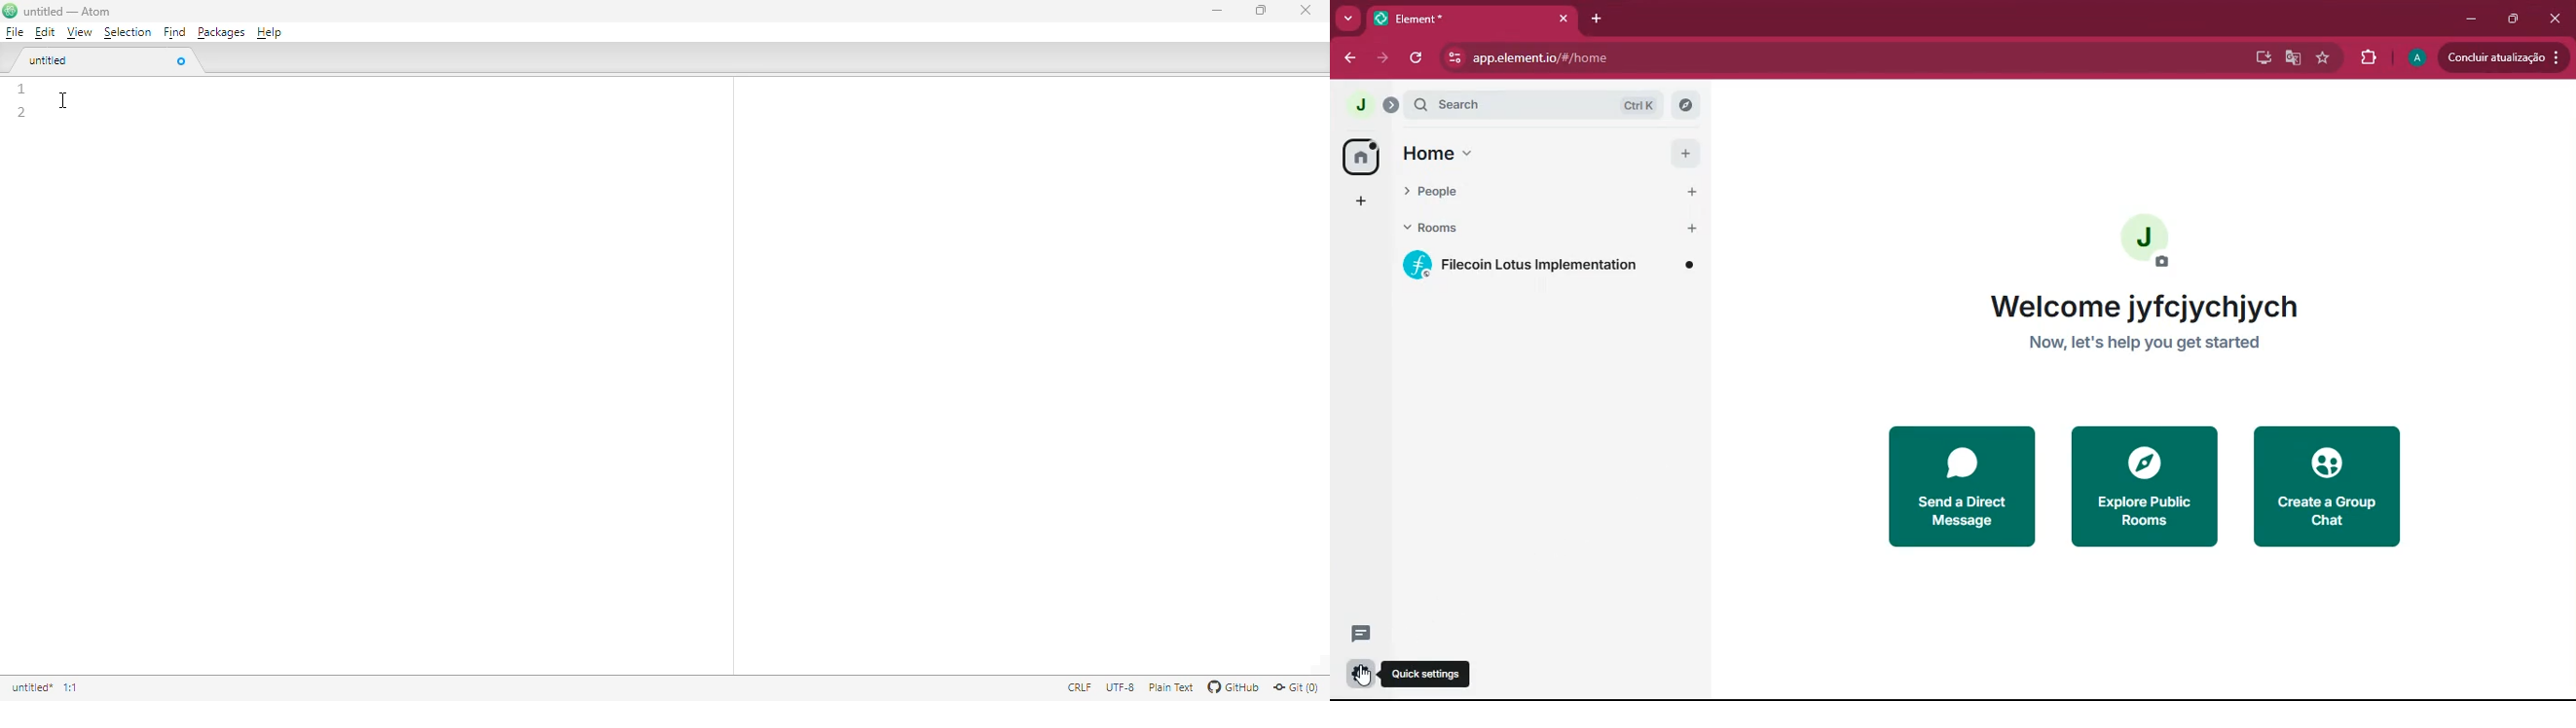 Image resolution: width=2576 pixels, height=728 pixels. I want to click on add button, so click(1684, 152).